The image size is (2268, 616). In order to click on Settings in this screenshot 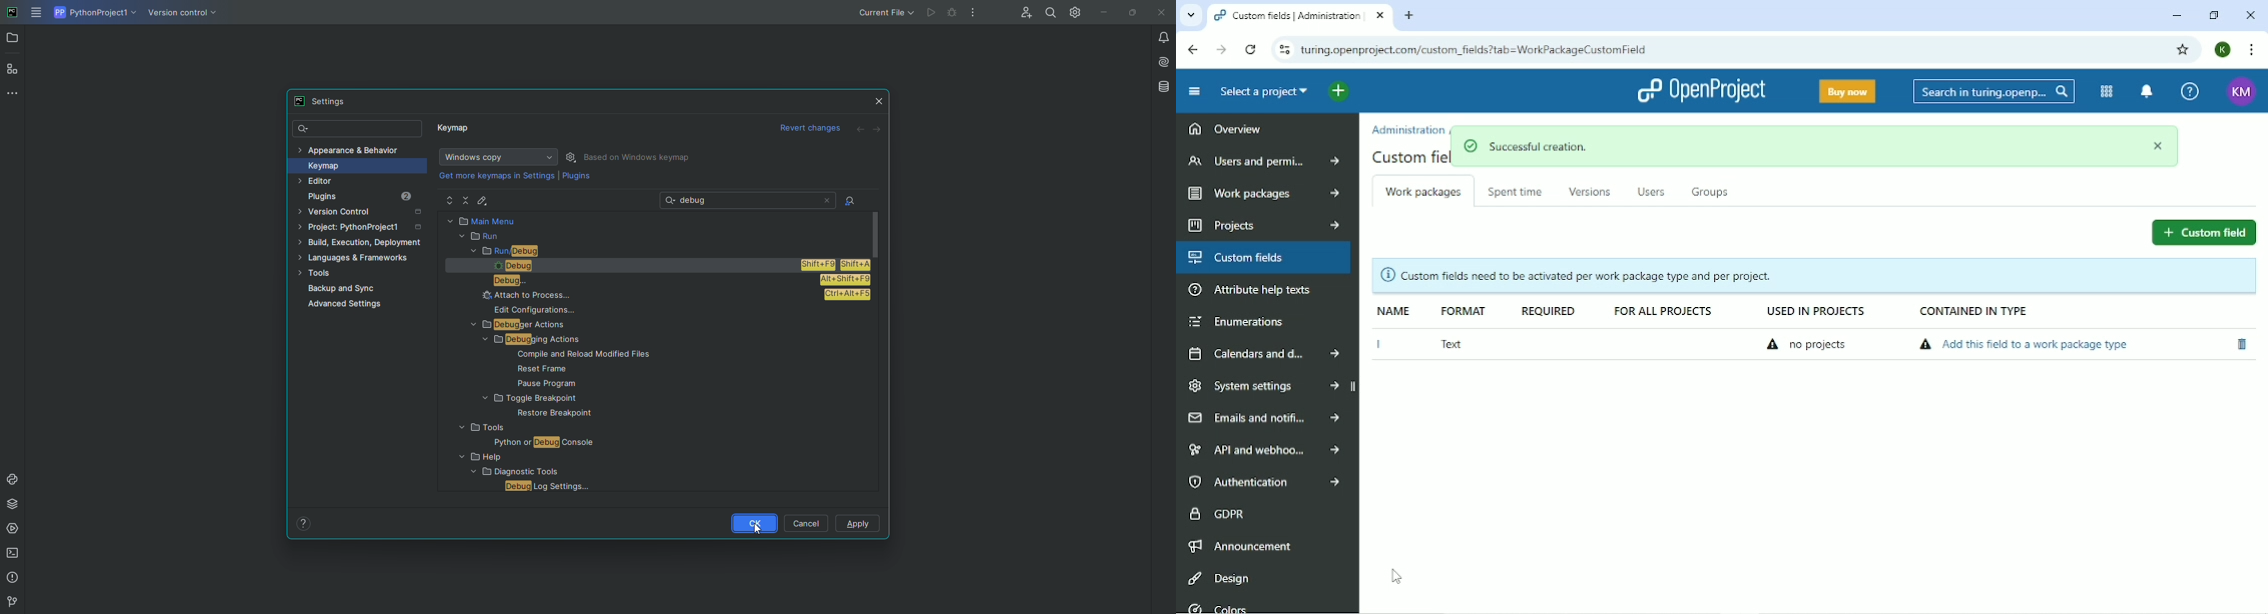, I will do `click(573, 157)`.